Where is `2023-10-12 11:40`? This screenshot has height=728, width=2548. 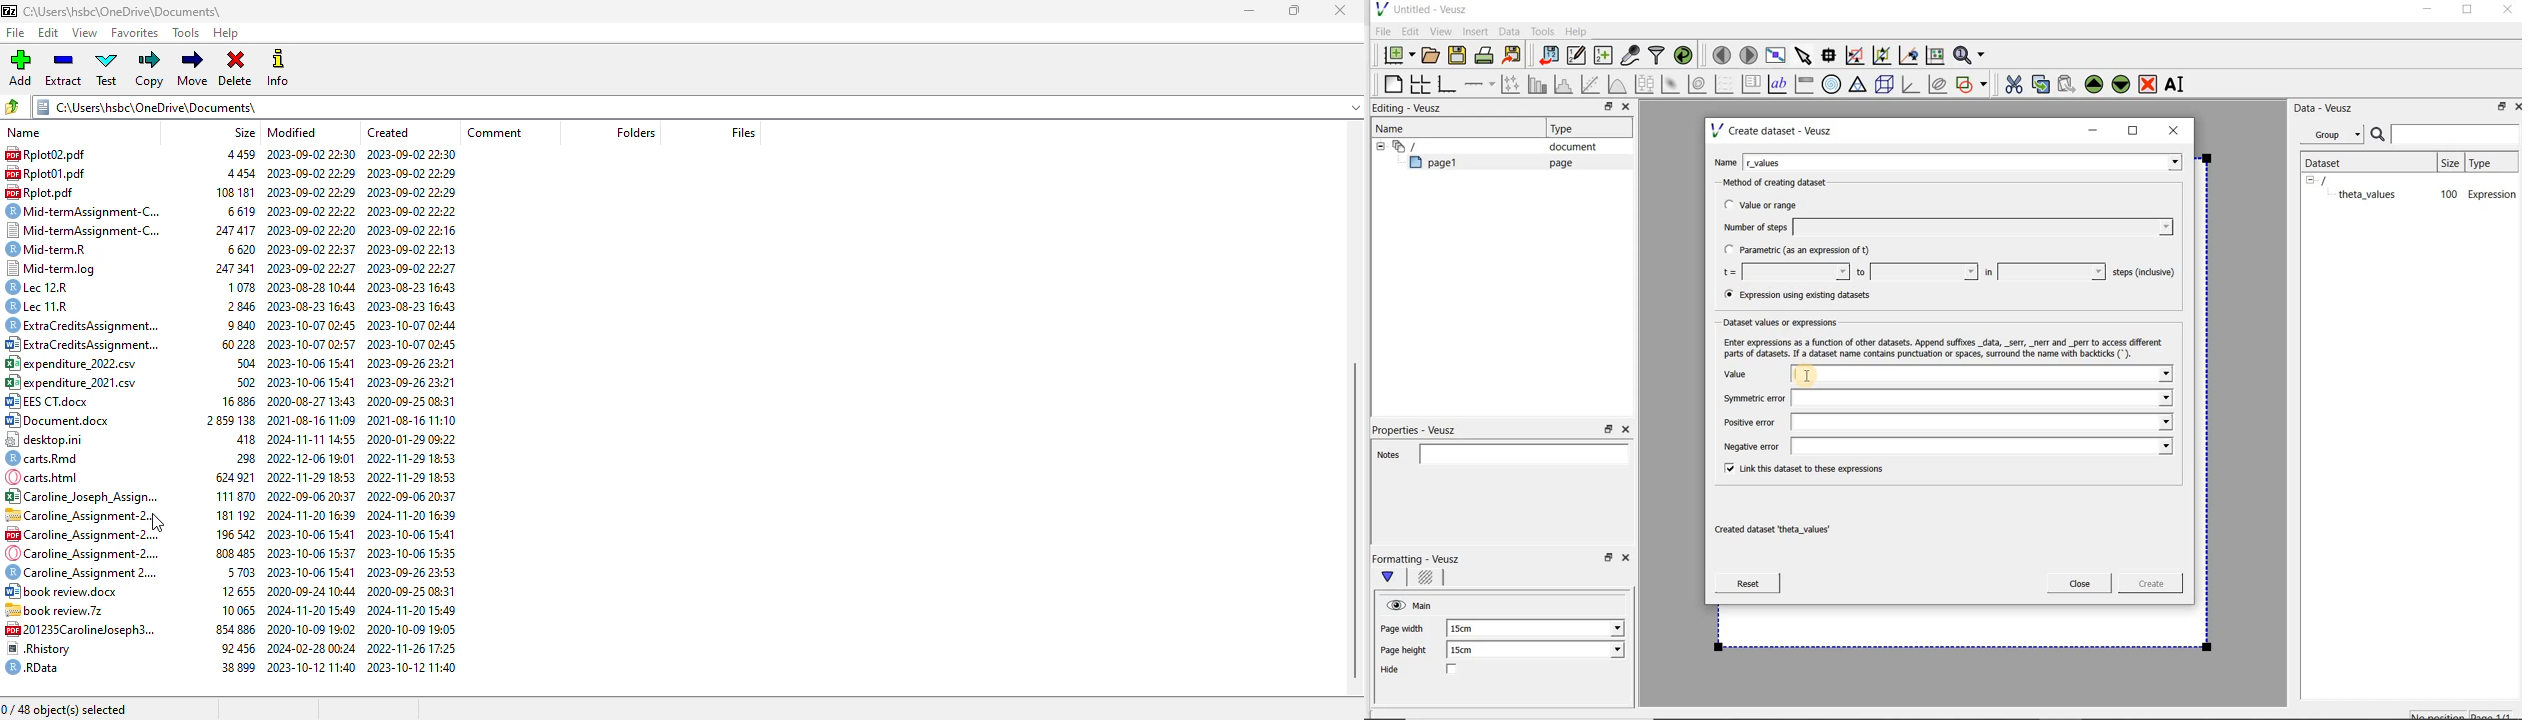 2023-10-12 11:40 is located at coordinates (414, 667).